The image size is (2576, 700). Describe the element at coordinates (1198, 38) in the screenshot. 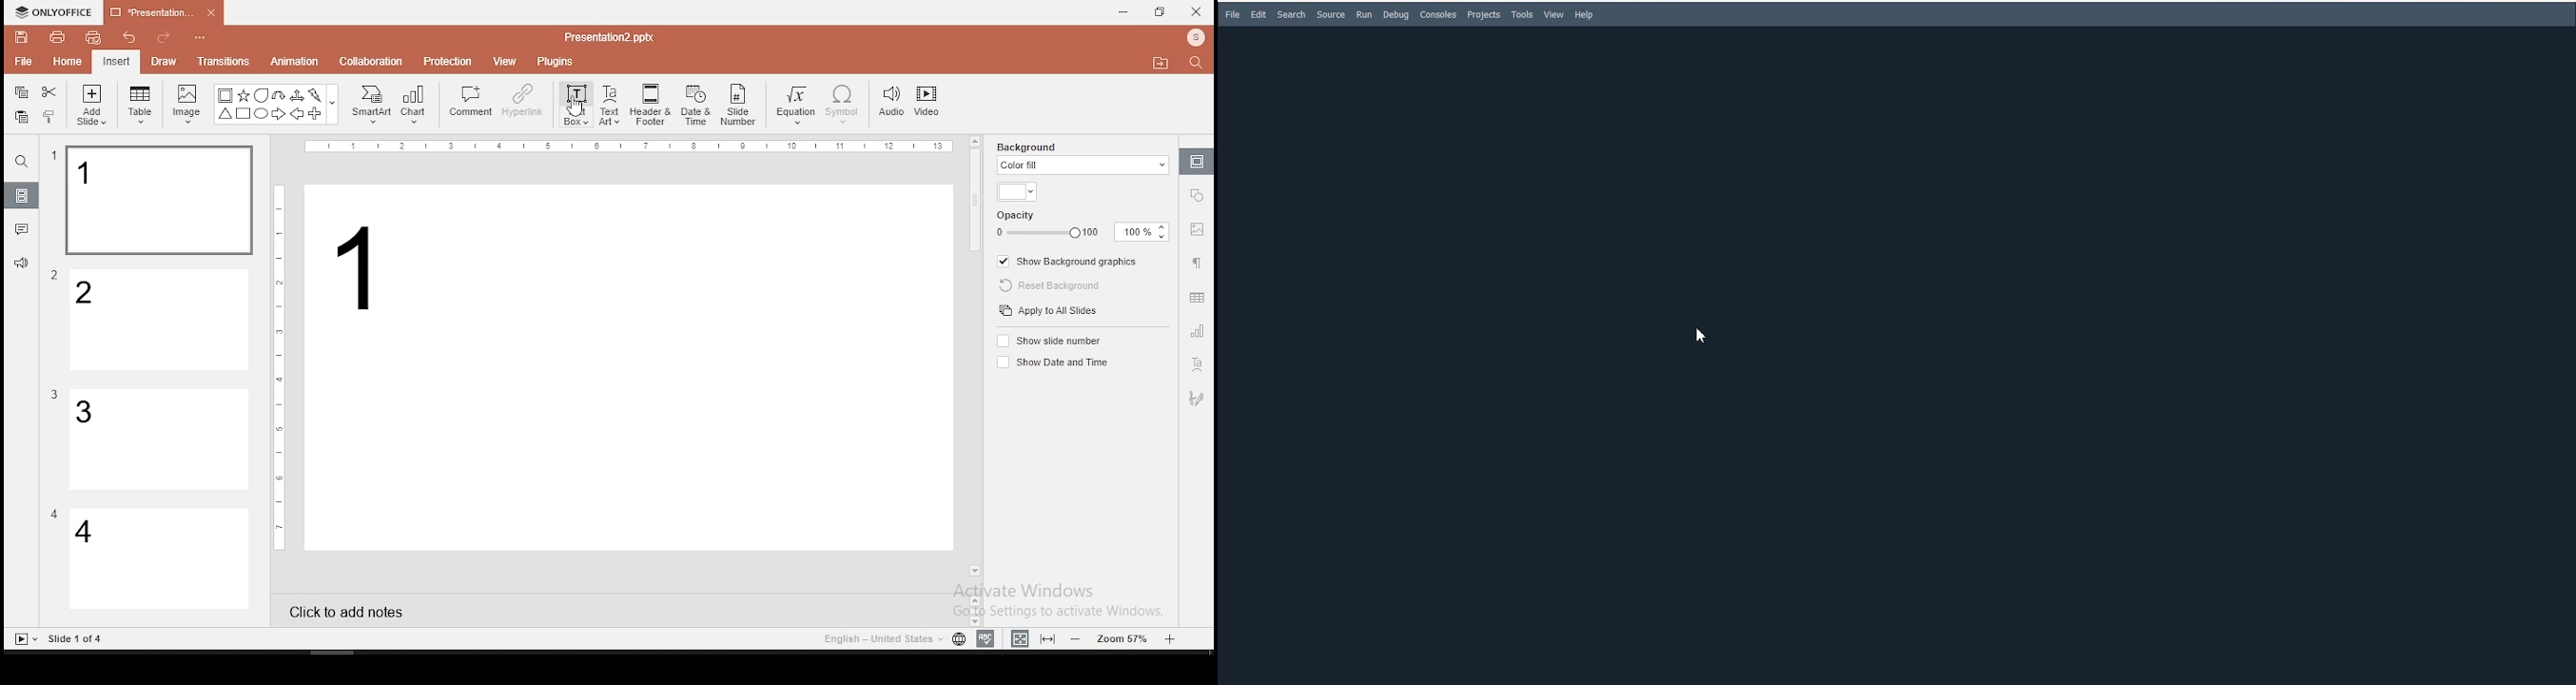

I see `Profile` at that location.